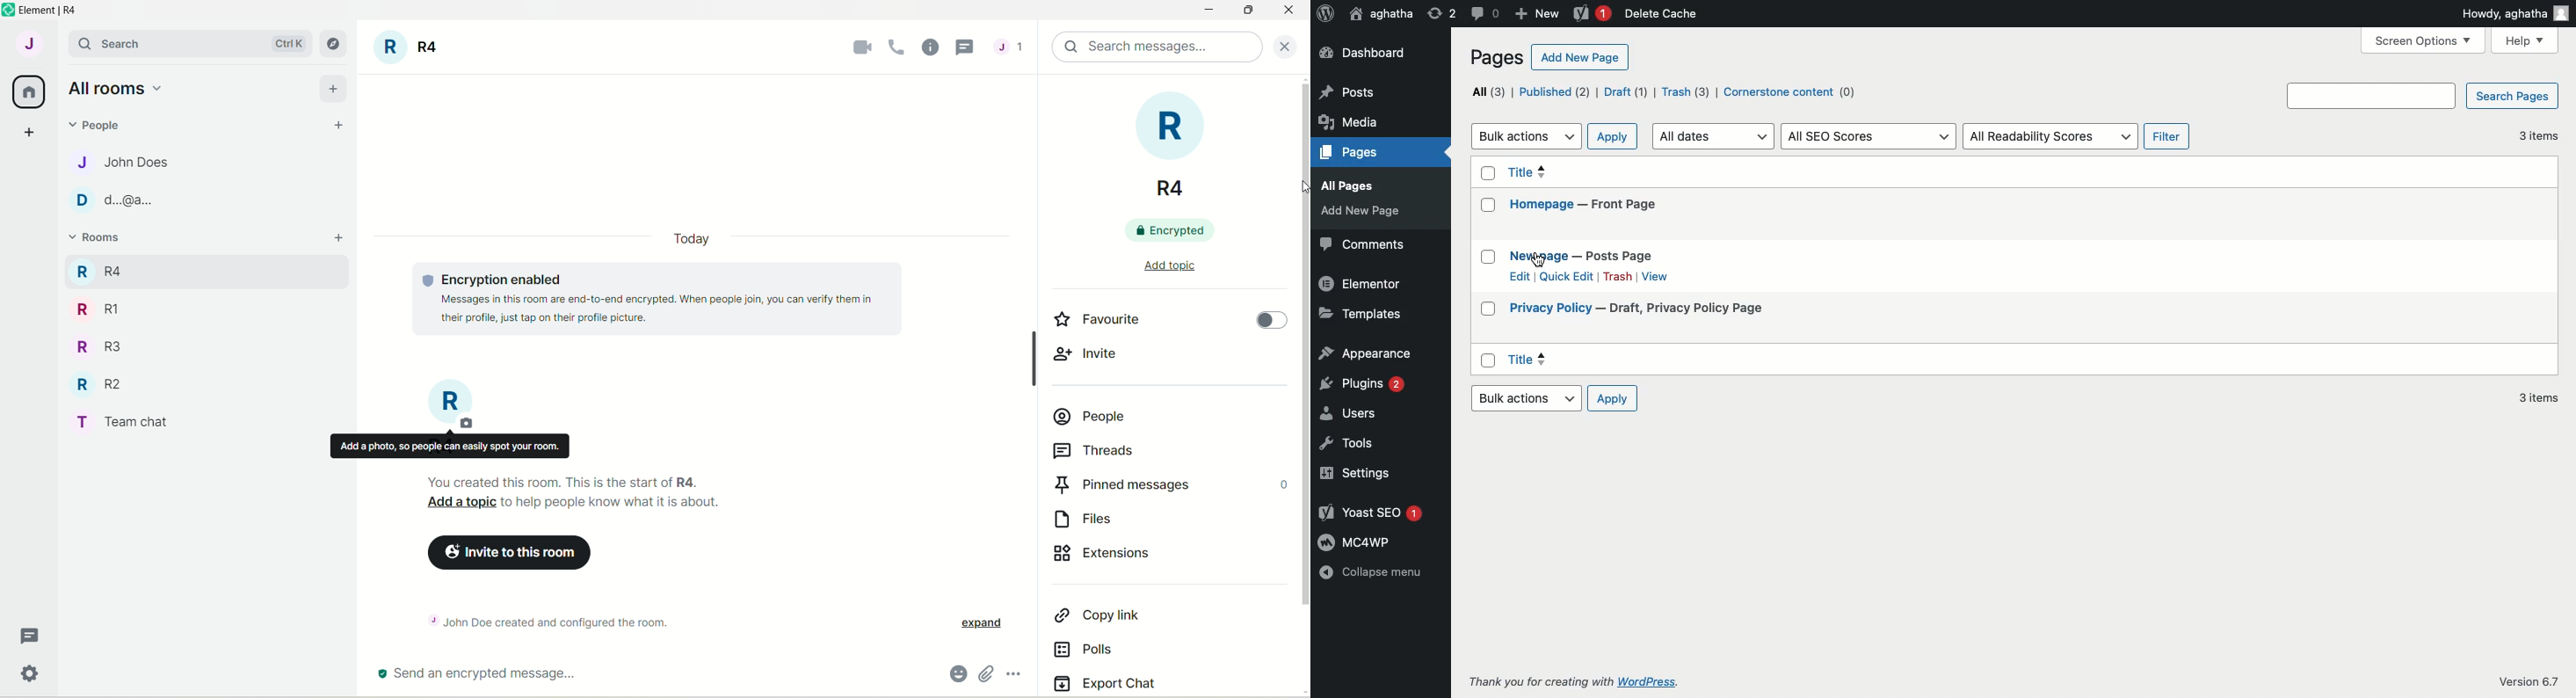 The width and height of the screenshot is (2576, 700). What do you see at coordinates (1166, 232) in the screenshot?
I see `encrypted` at bounding box center [1166, 232].